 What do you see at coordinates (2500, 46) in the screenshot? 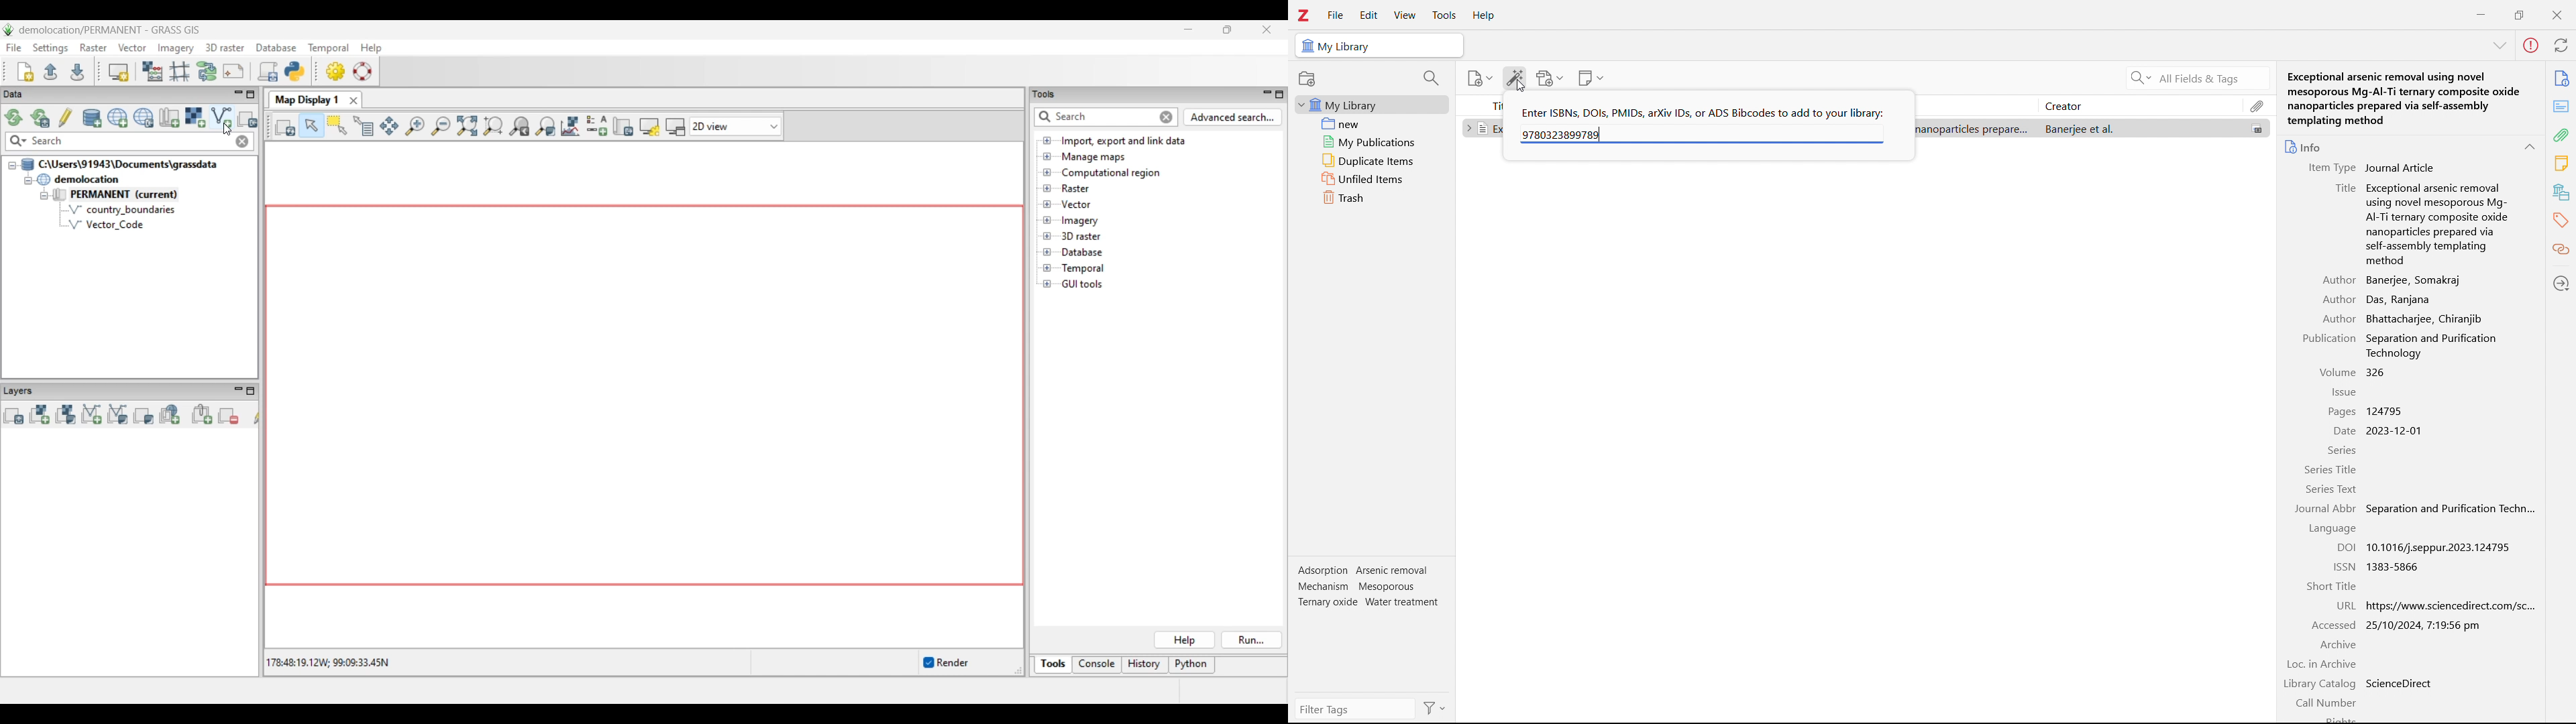
I see `More` at bounding box center [2500, 46].